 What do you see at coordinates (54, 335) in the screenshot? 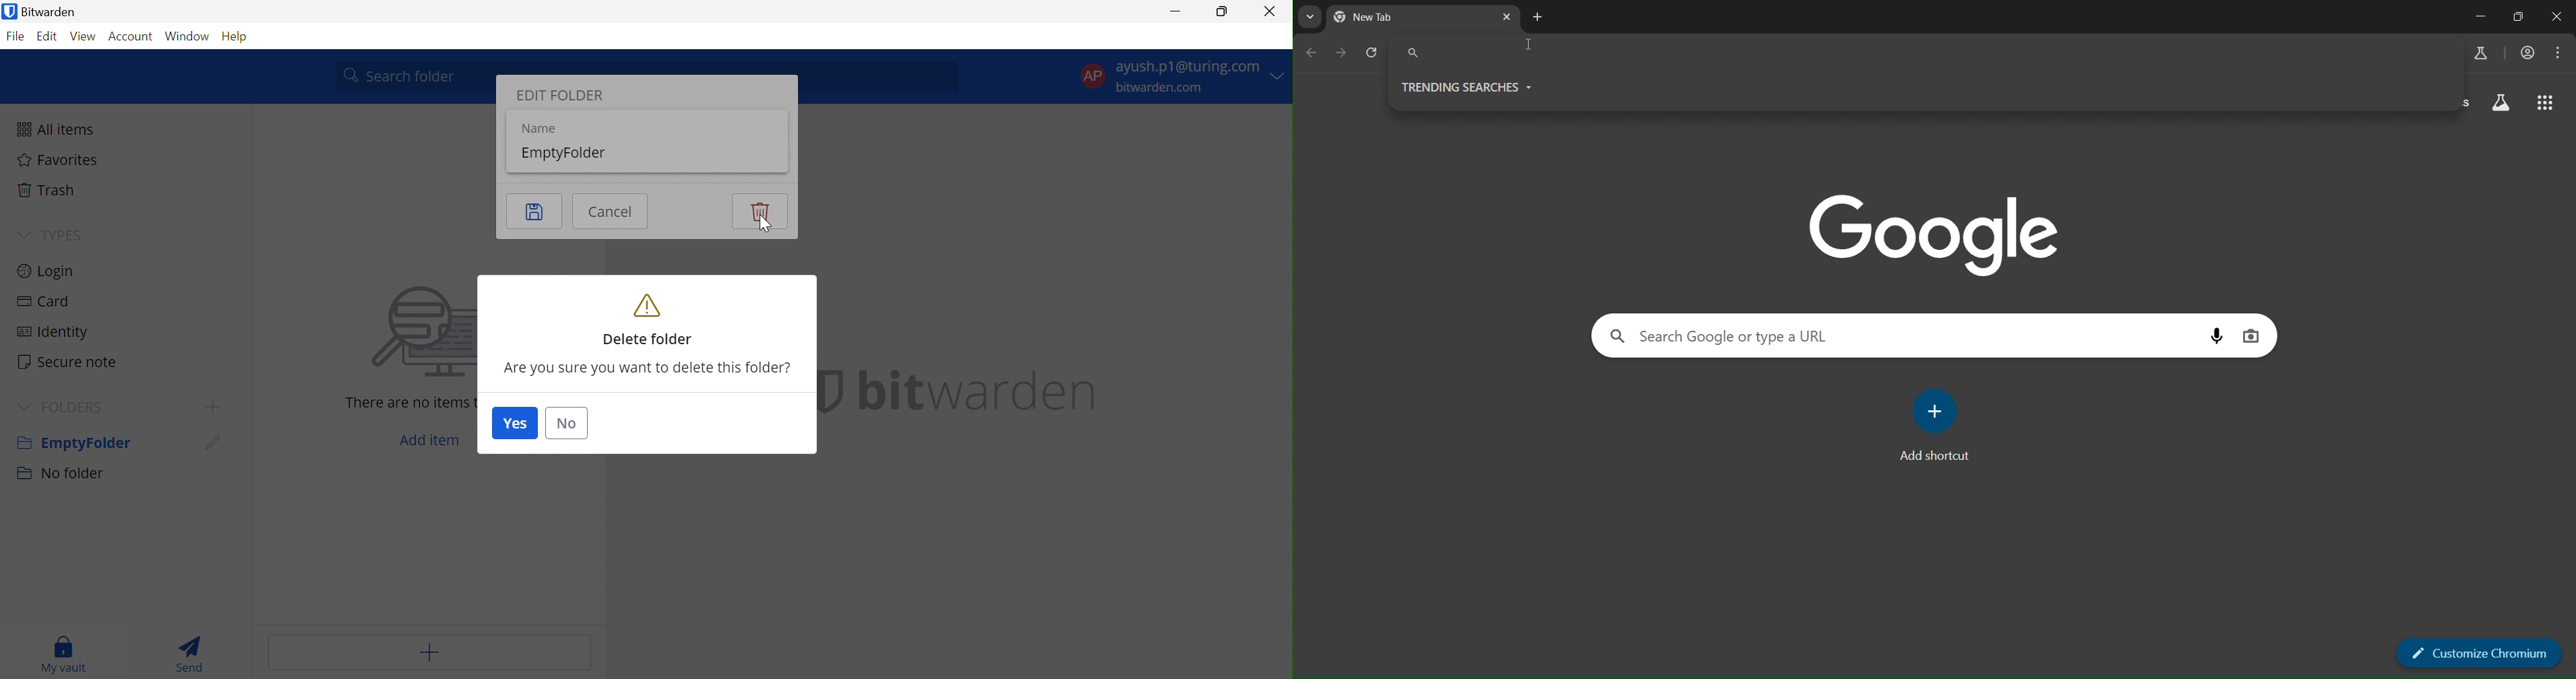
I see `Identity` at bounding box center [54, 335].